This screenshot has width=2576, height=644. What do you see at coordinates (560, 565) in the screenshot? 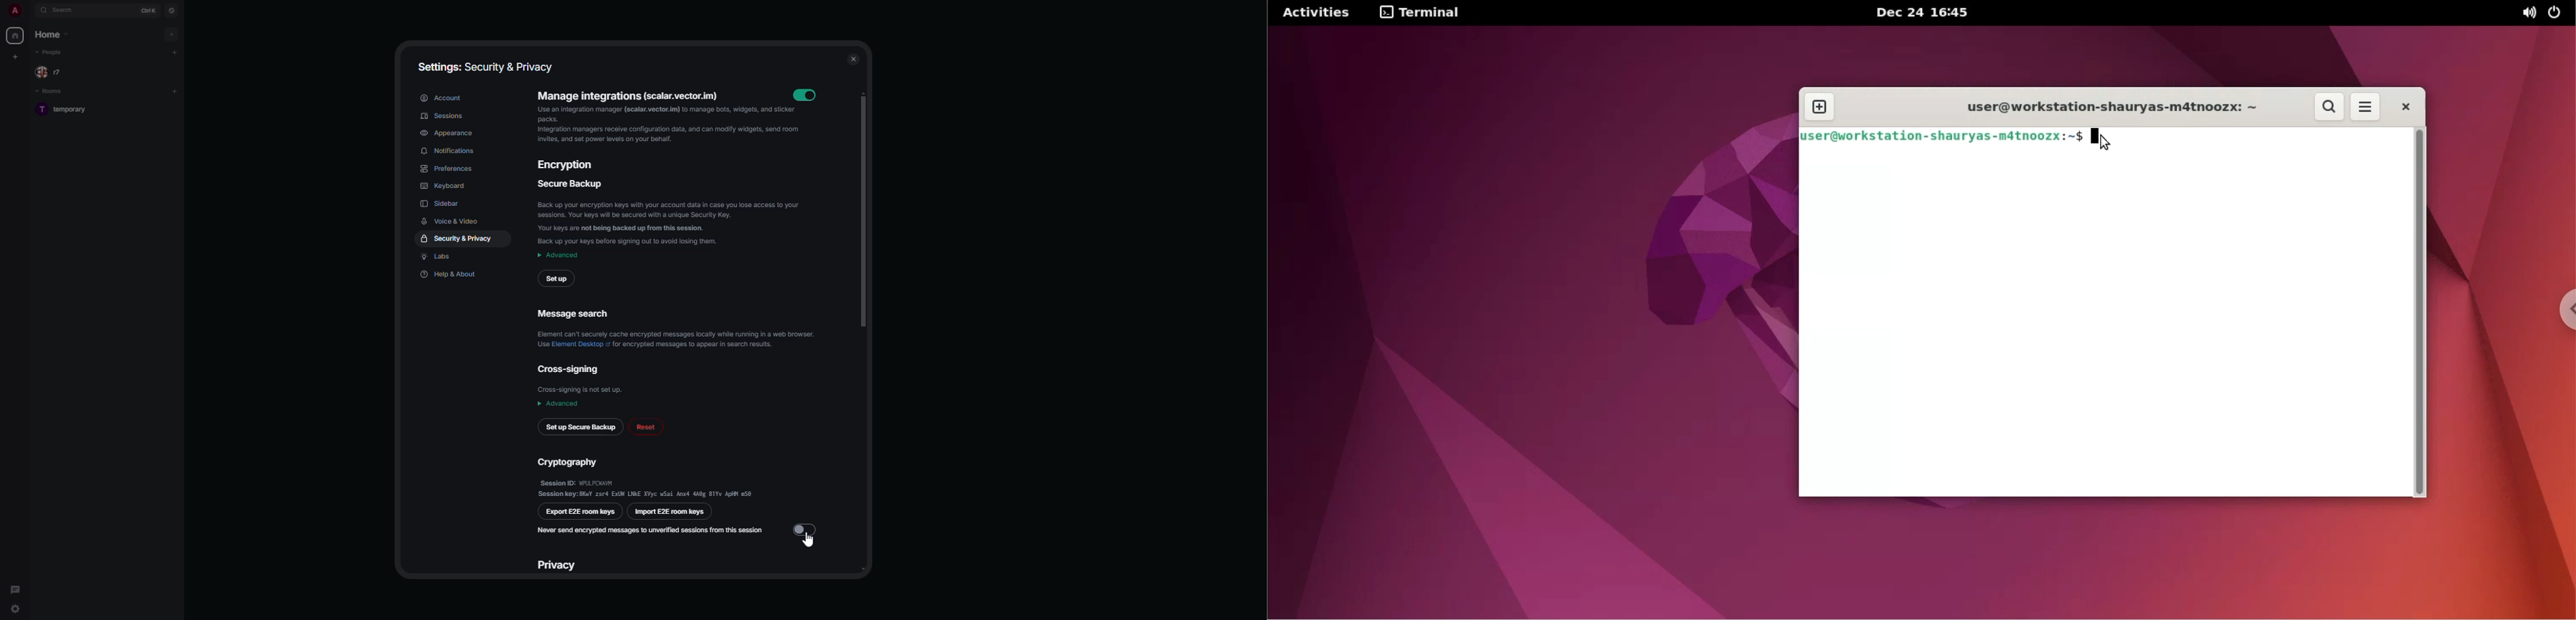
I see `privacy` at bounding box center [560, 565].